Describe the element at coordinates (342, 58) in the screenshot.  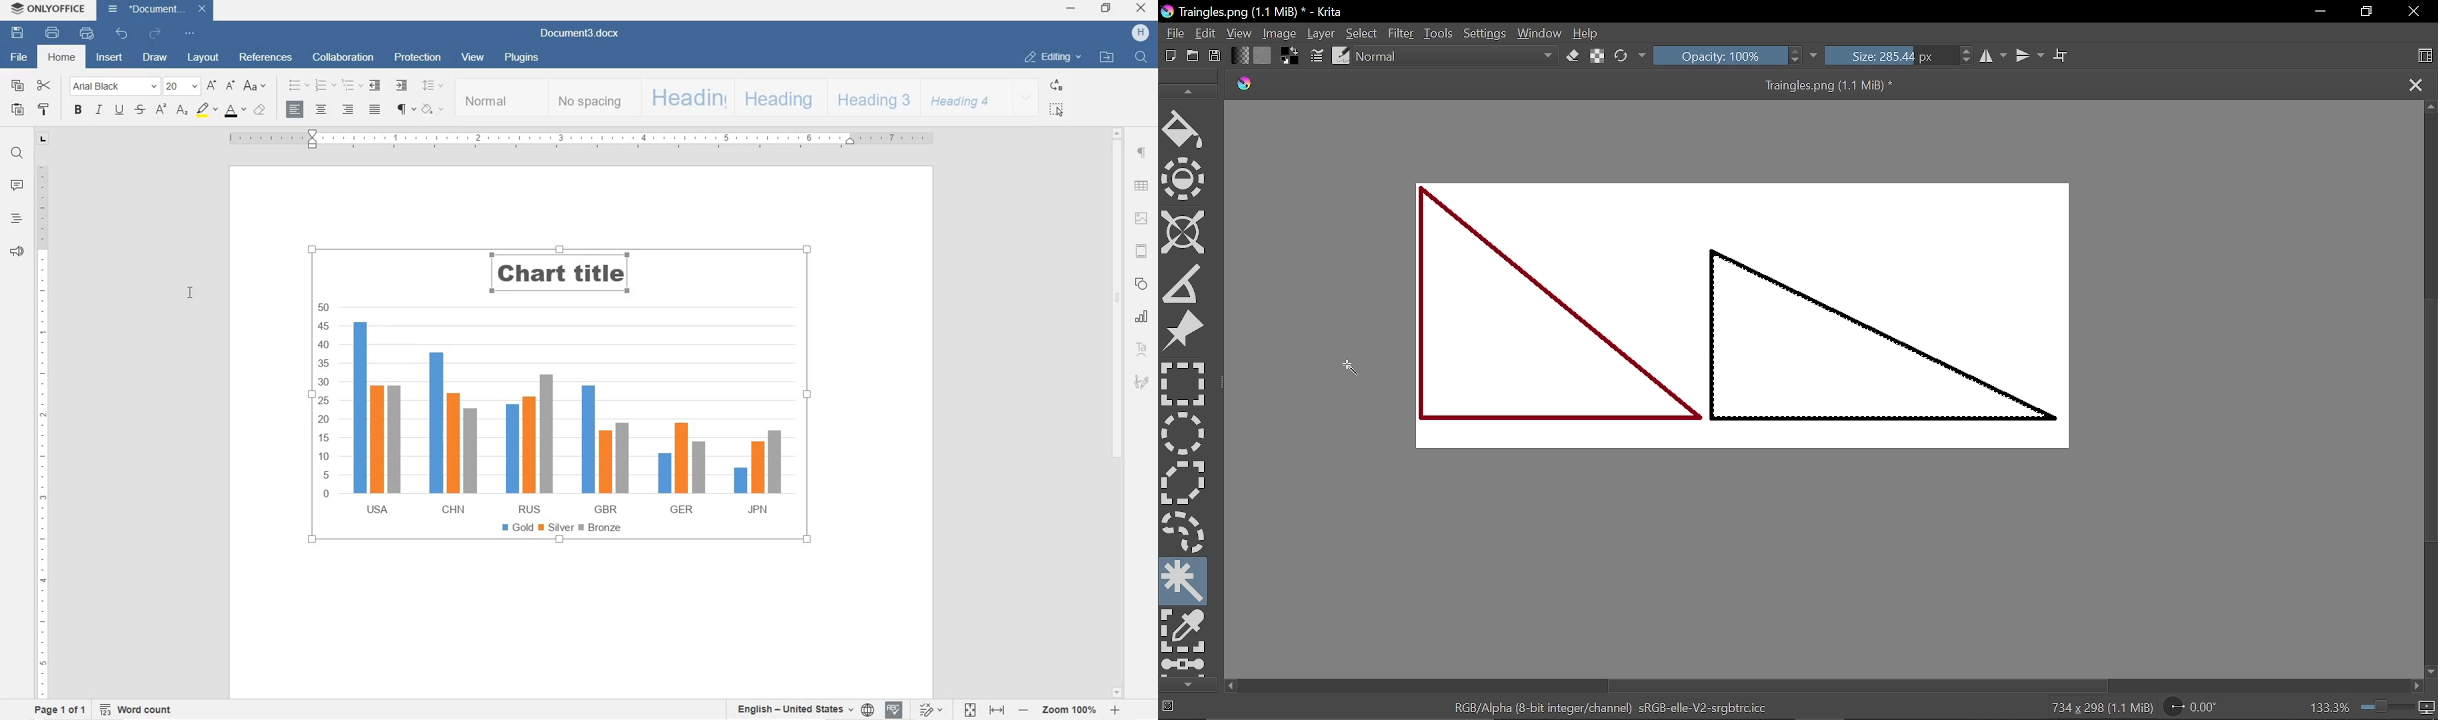
I see `COLLABORATION` at that location.